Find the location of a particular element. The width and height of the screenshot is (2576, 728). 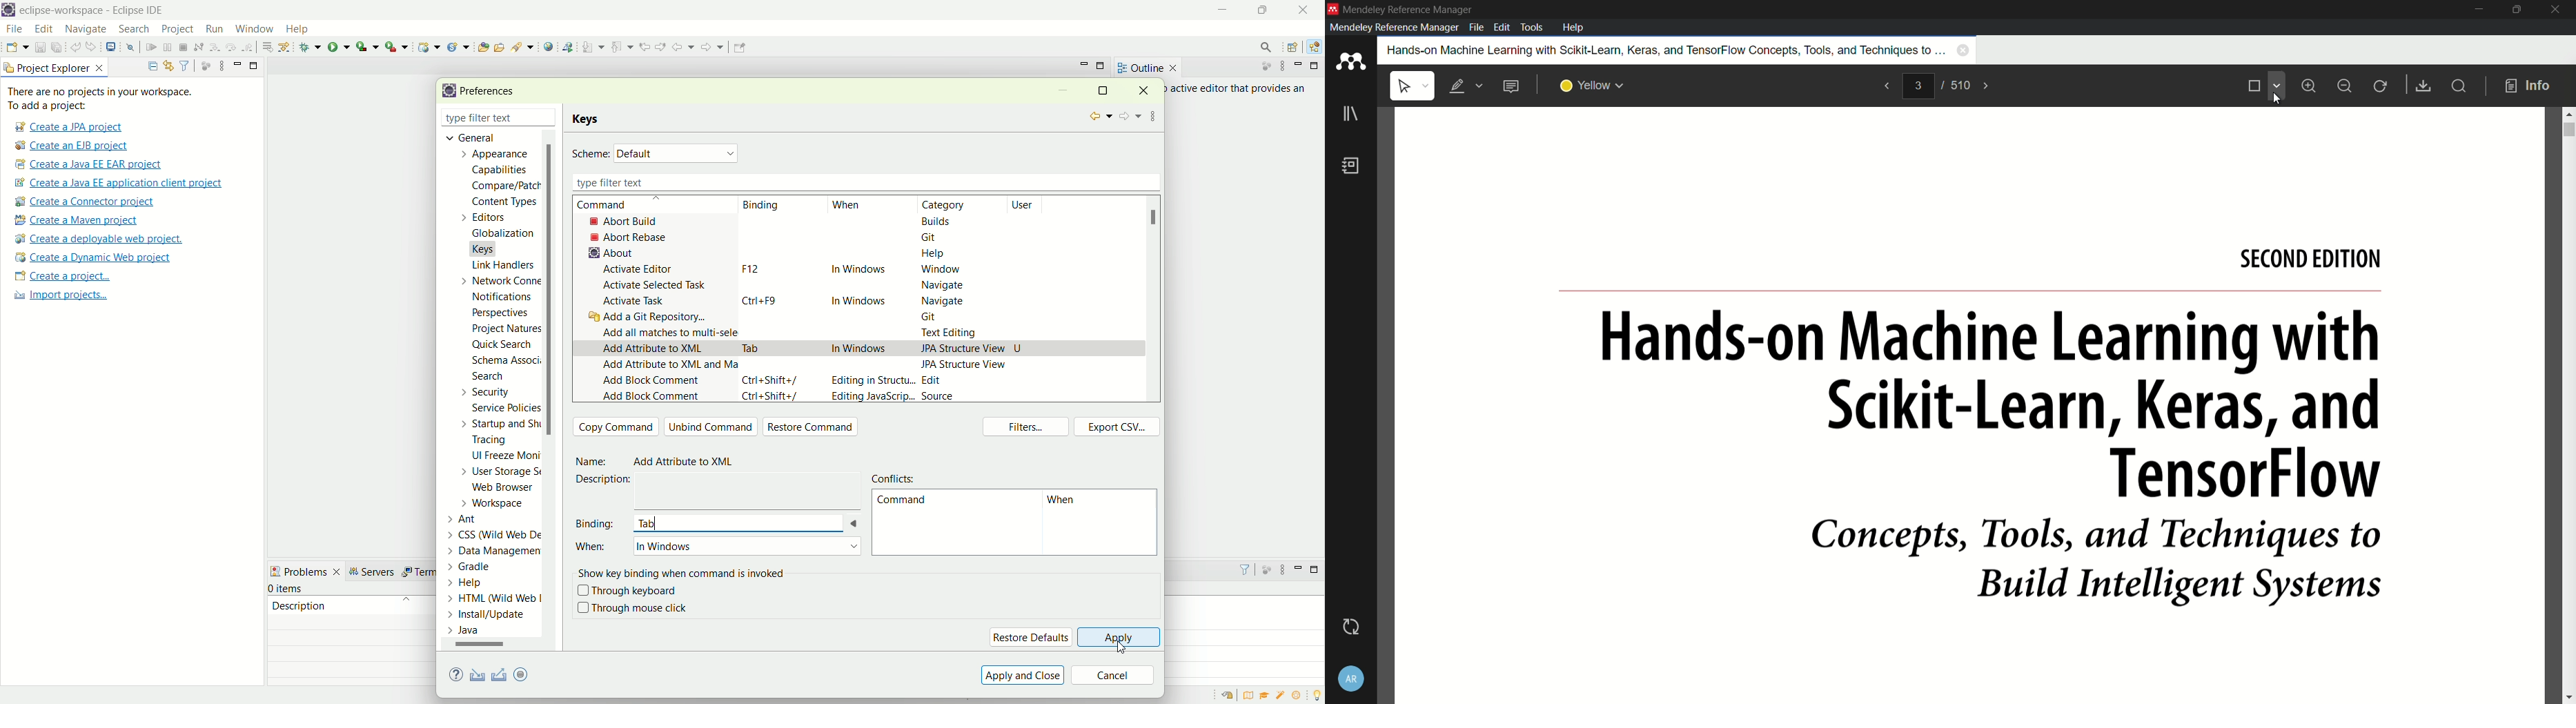

project is located at coordinates (177, 29).